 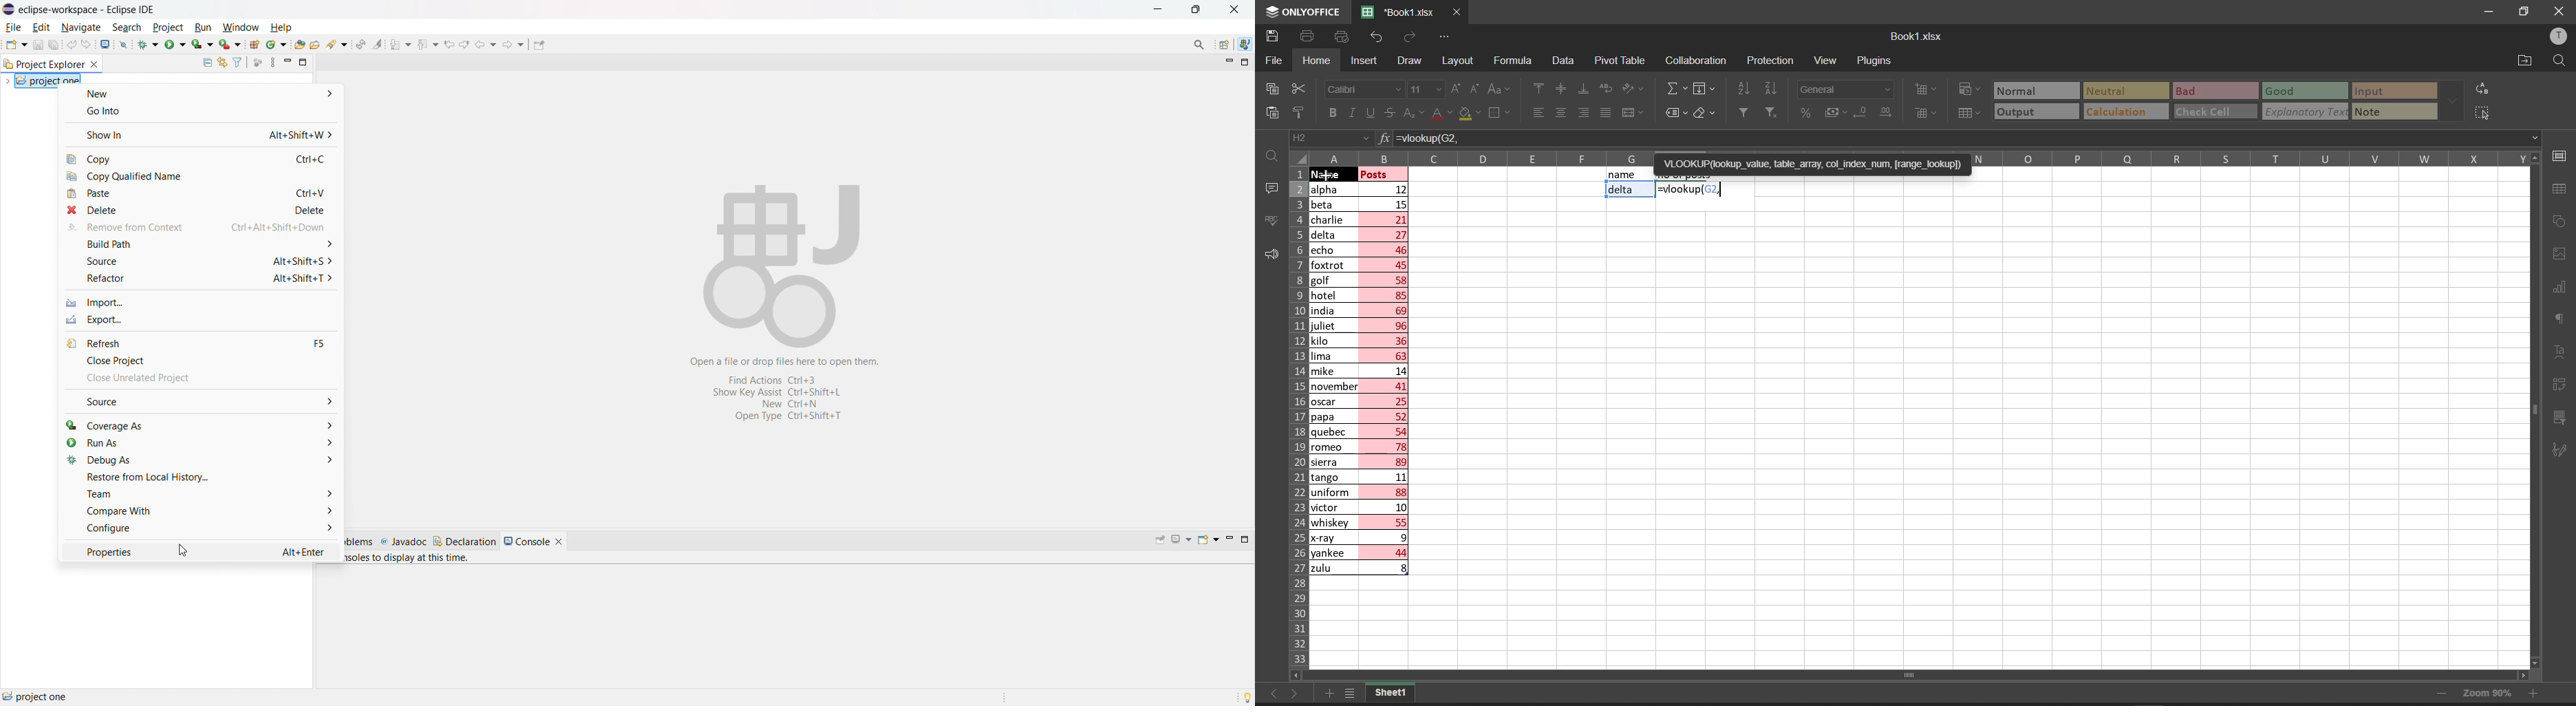 I want to click on open file location, so click(x=2526, y=59).